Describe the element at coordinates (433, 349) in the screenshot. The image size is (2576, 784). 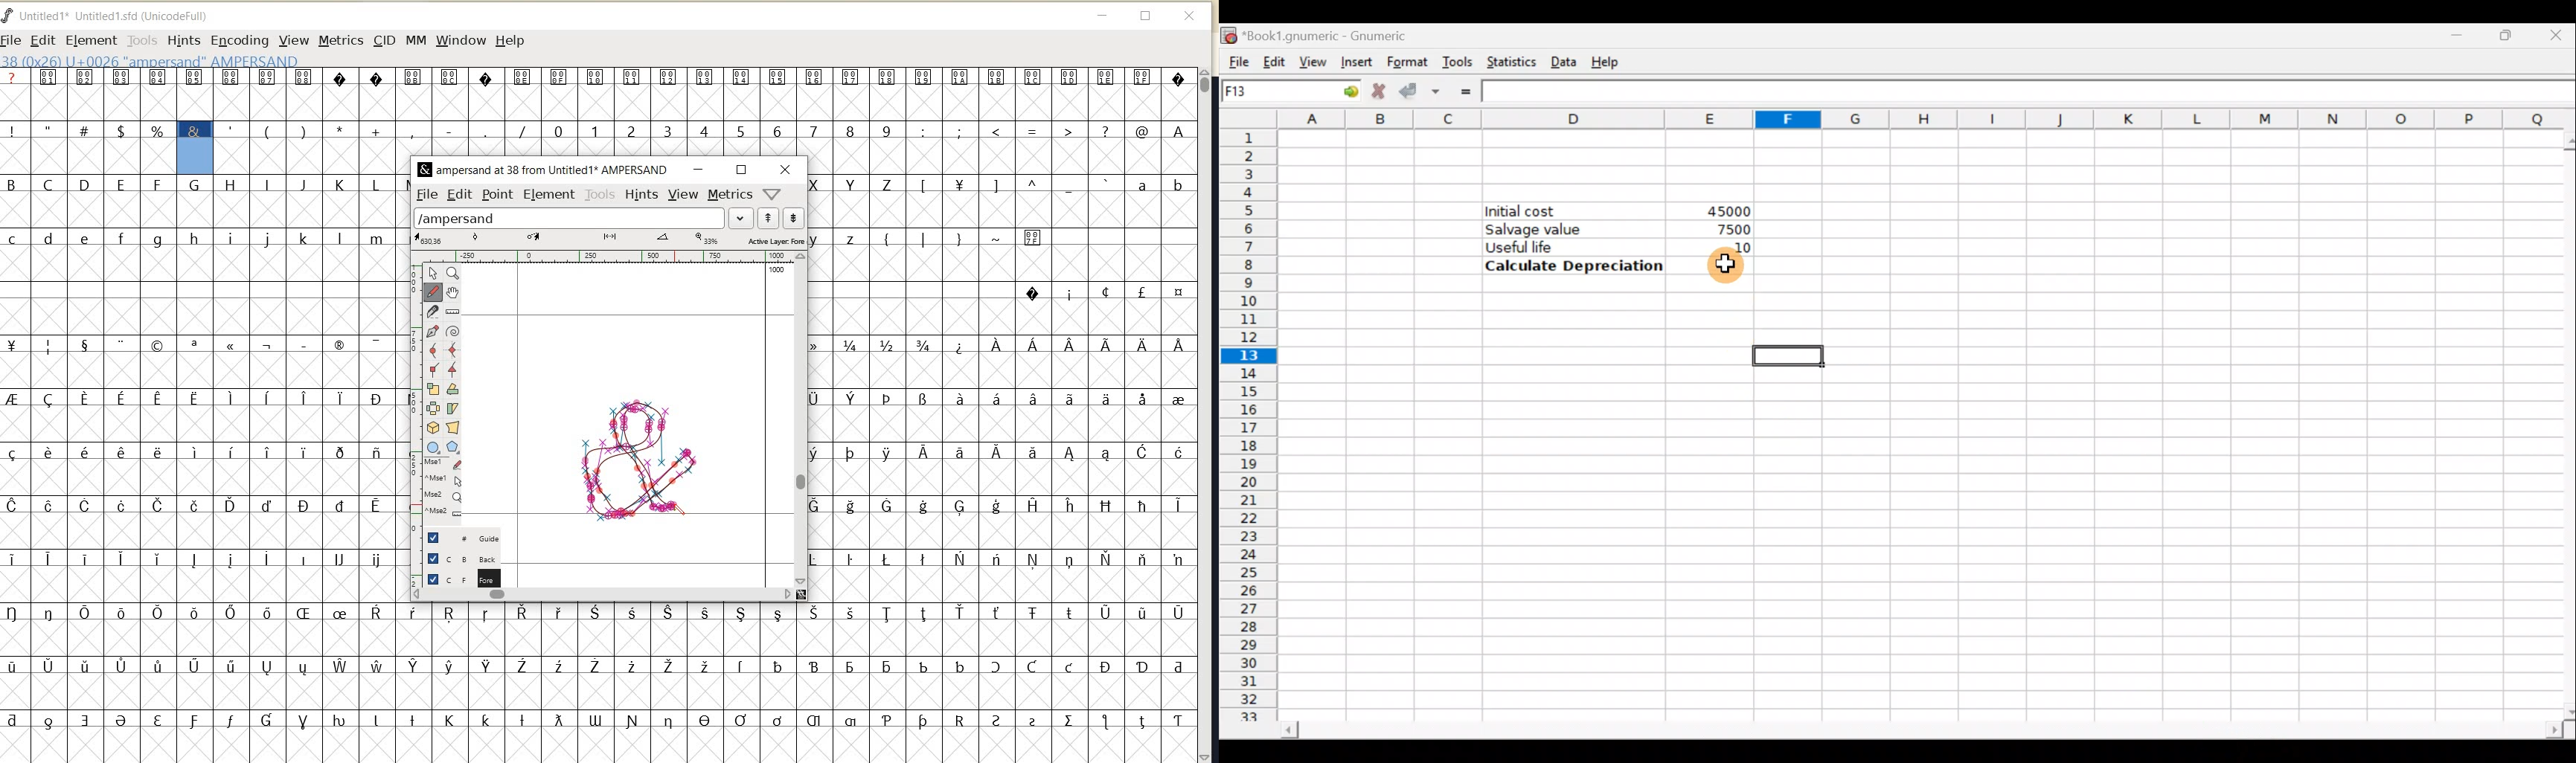
I see `add a curve point` at that location.